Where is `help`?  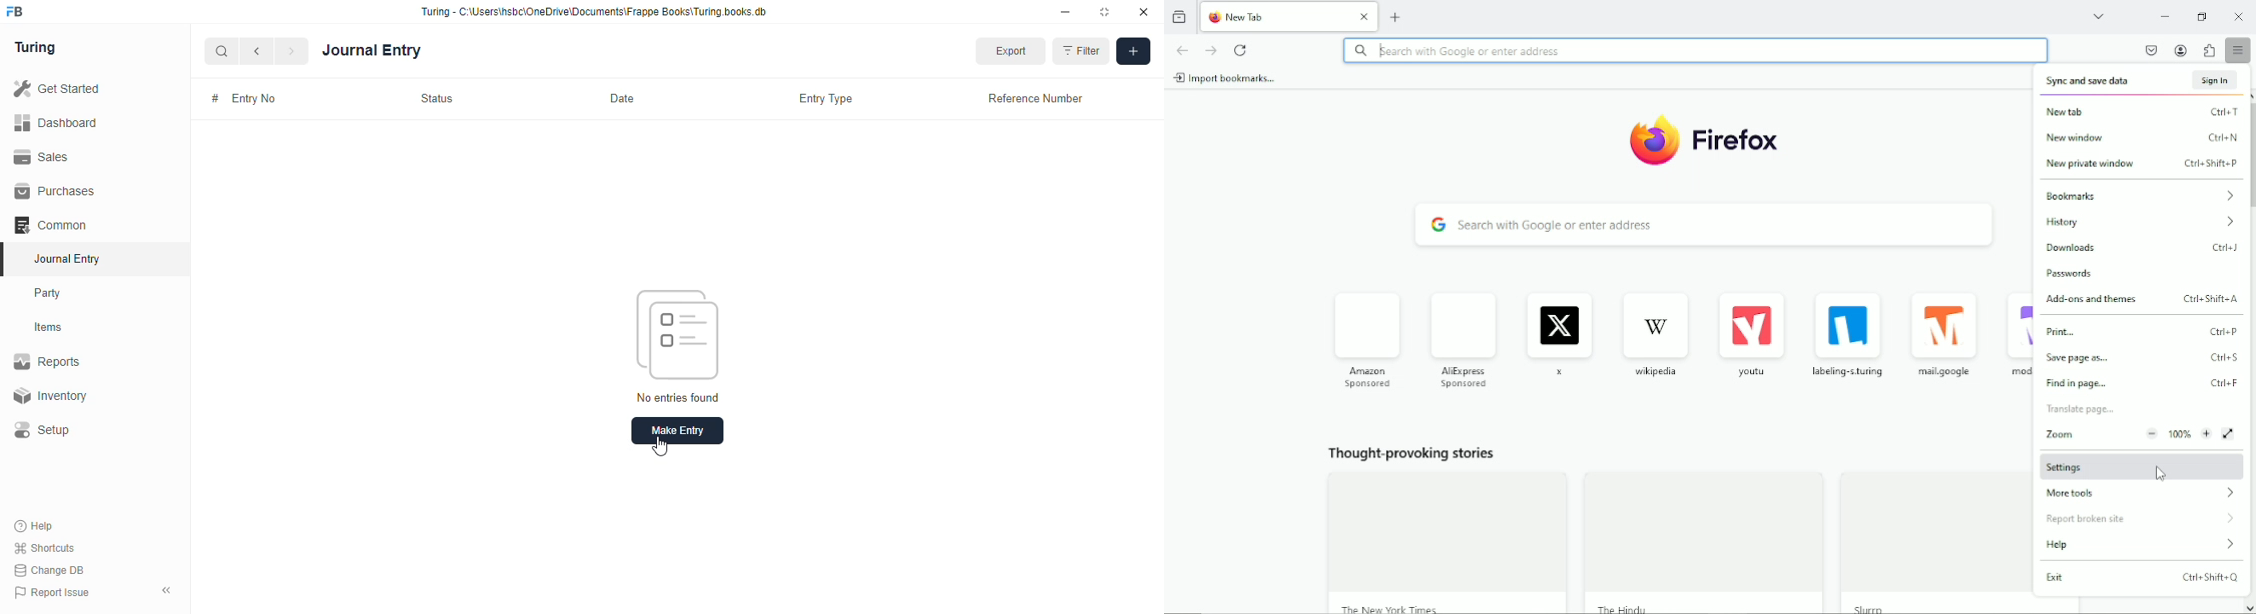 help is located at coordinates (35, 525).